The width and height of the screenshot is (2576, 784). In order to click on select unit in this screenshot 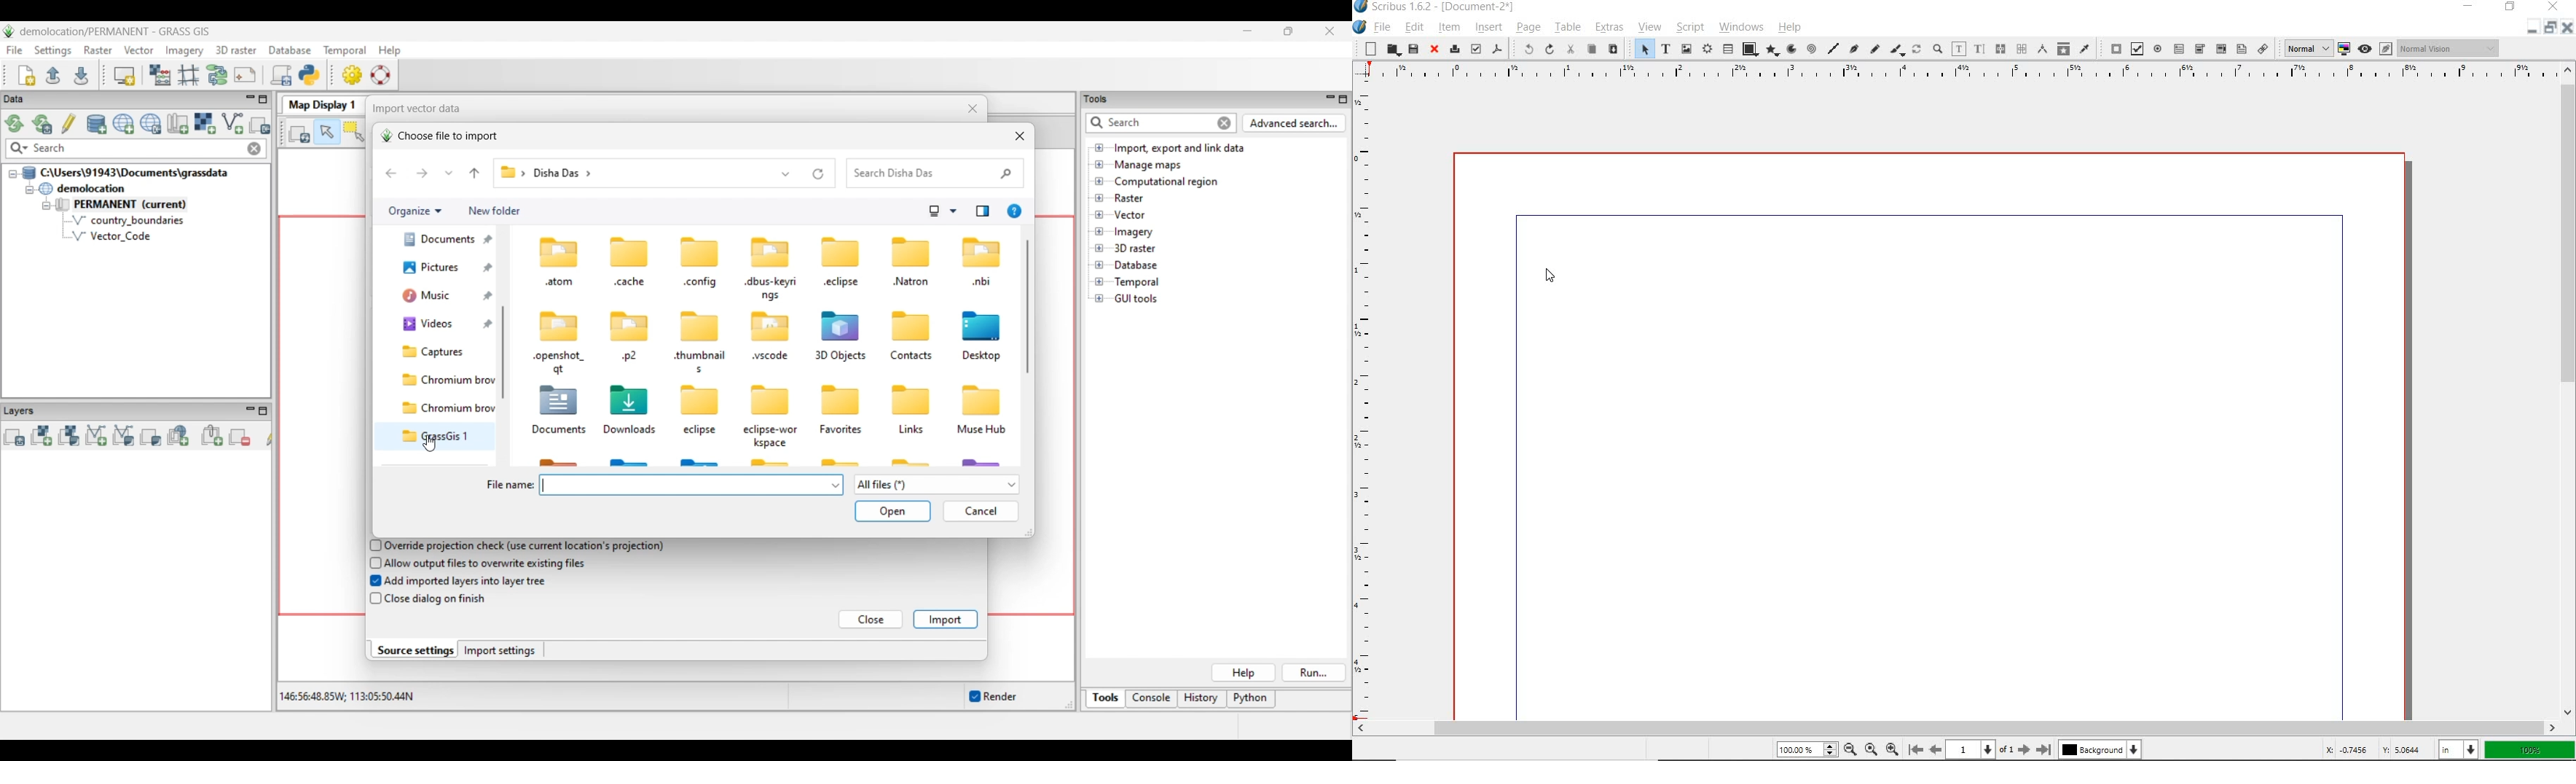, I will do `click(2457, 751)`.